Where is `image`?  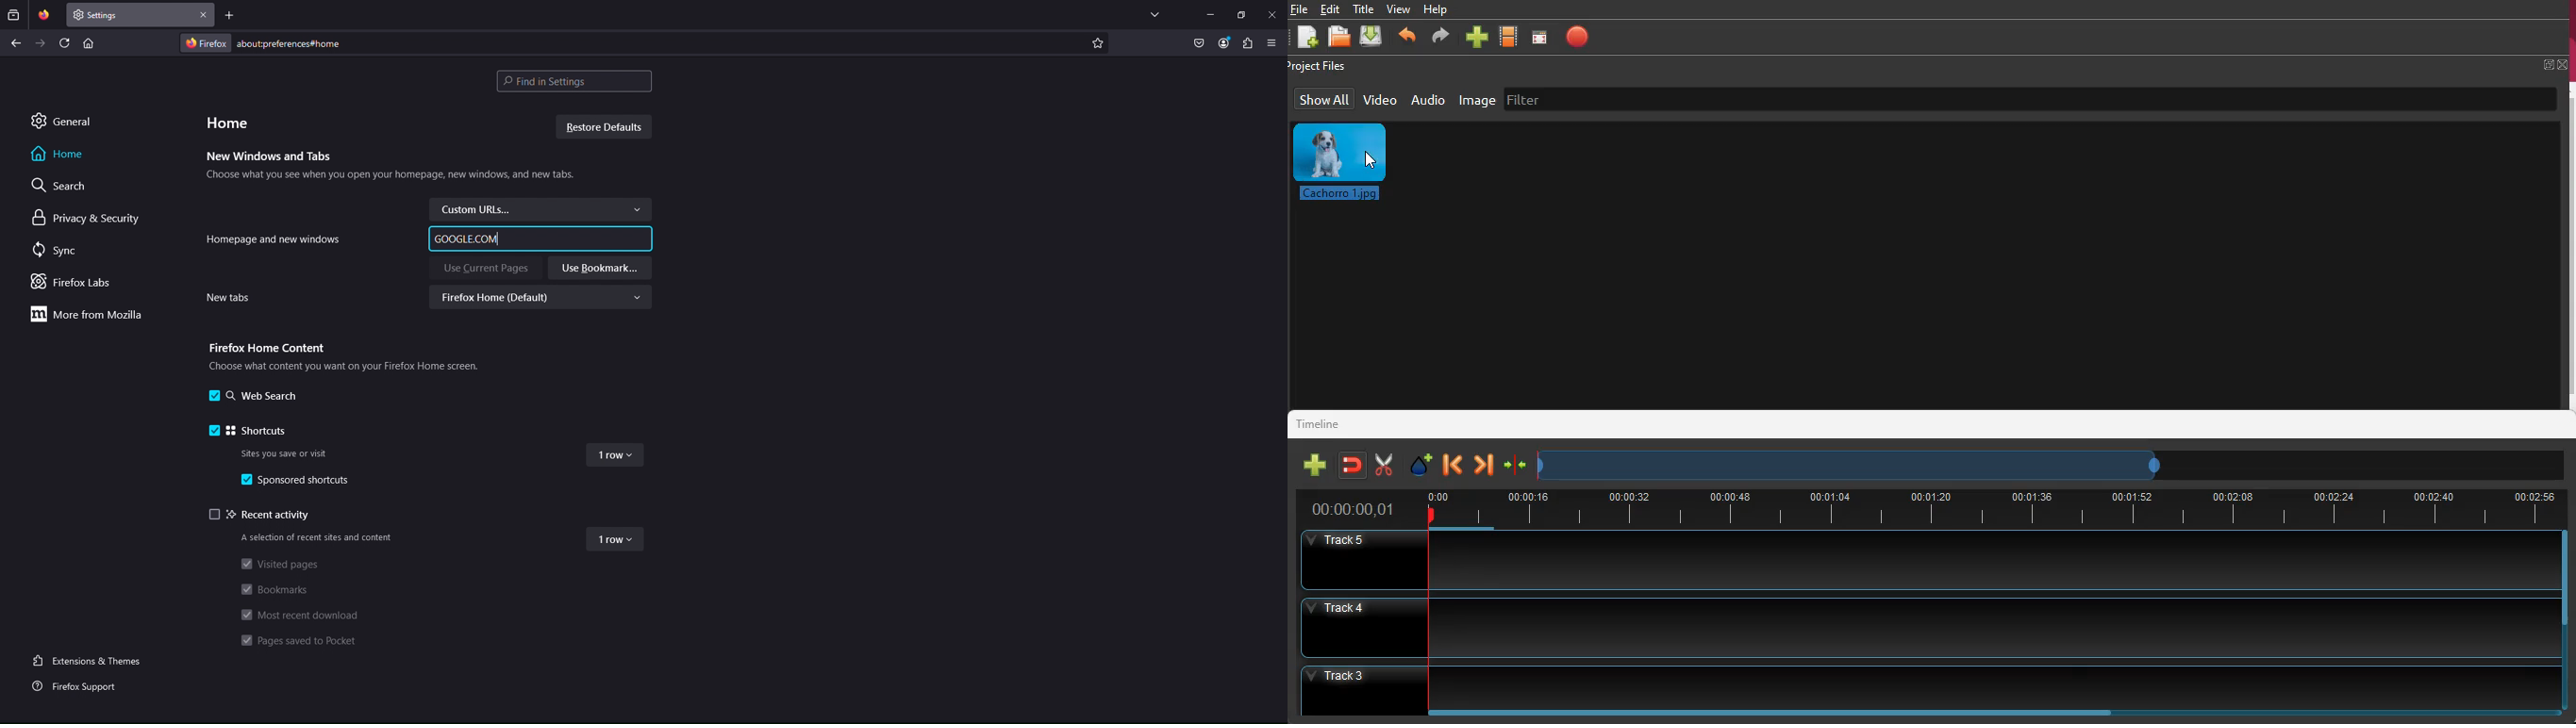
image is located at coordinates (1477, 101).